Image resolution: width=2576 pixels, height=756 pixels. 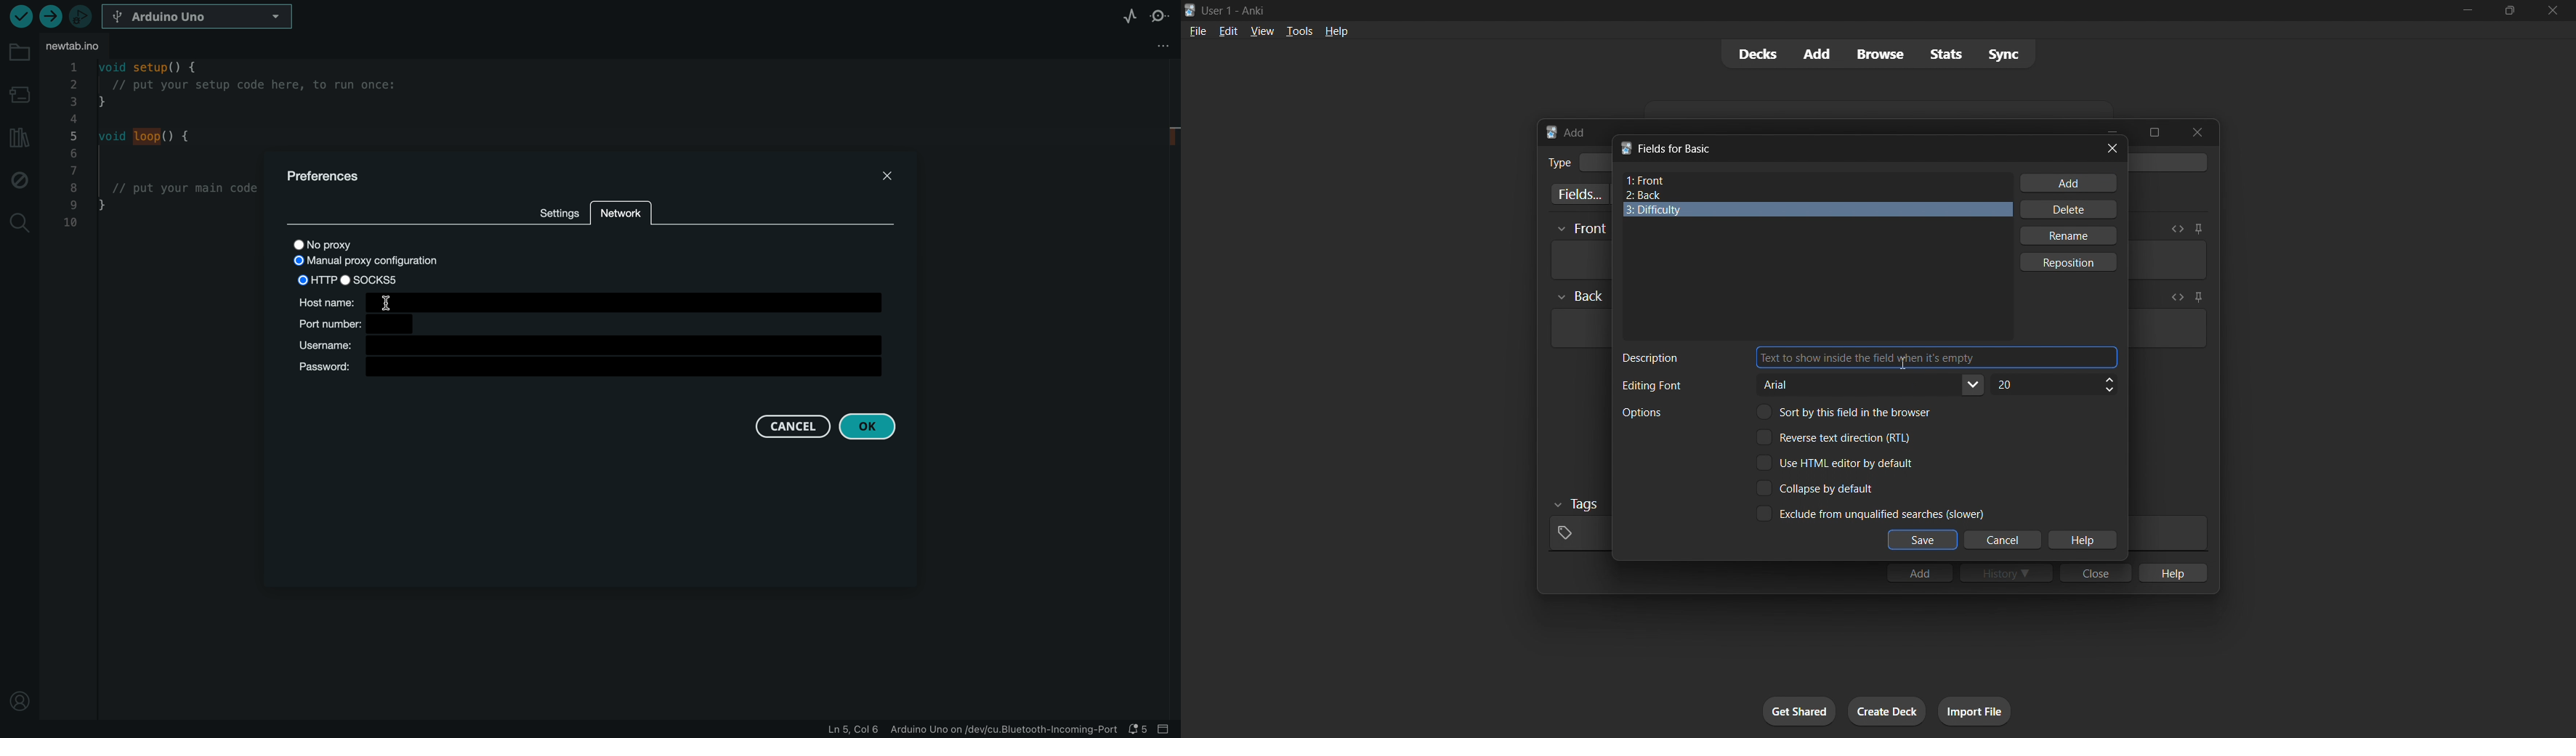 What do you see at coordinates (1141, 46) in the screenshot?
I see `file setting` at bounding box center [1141, 46].